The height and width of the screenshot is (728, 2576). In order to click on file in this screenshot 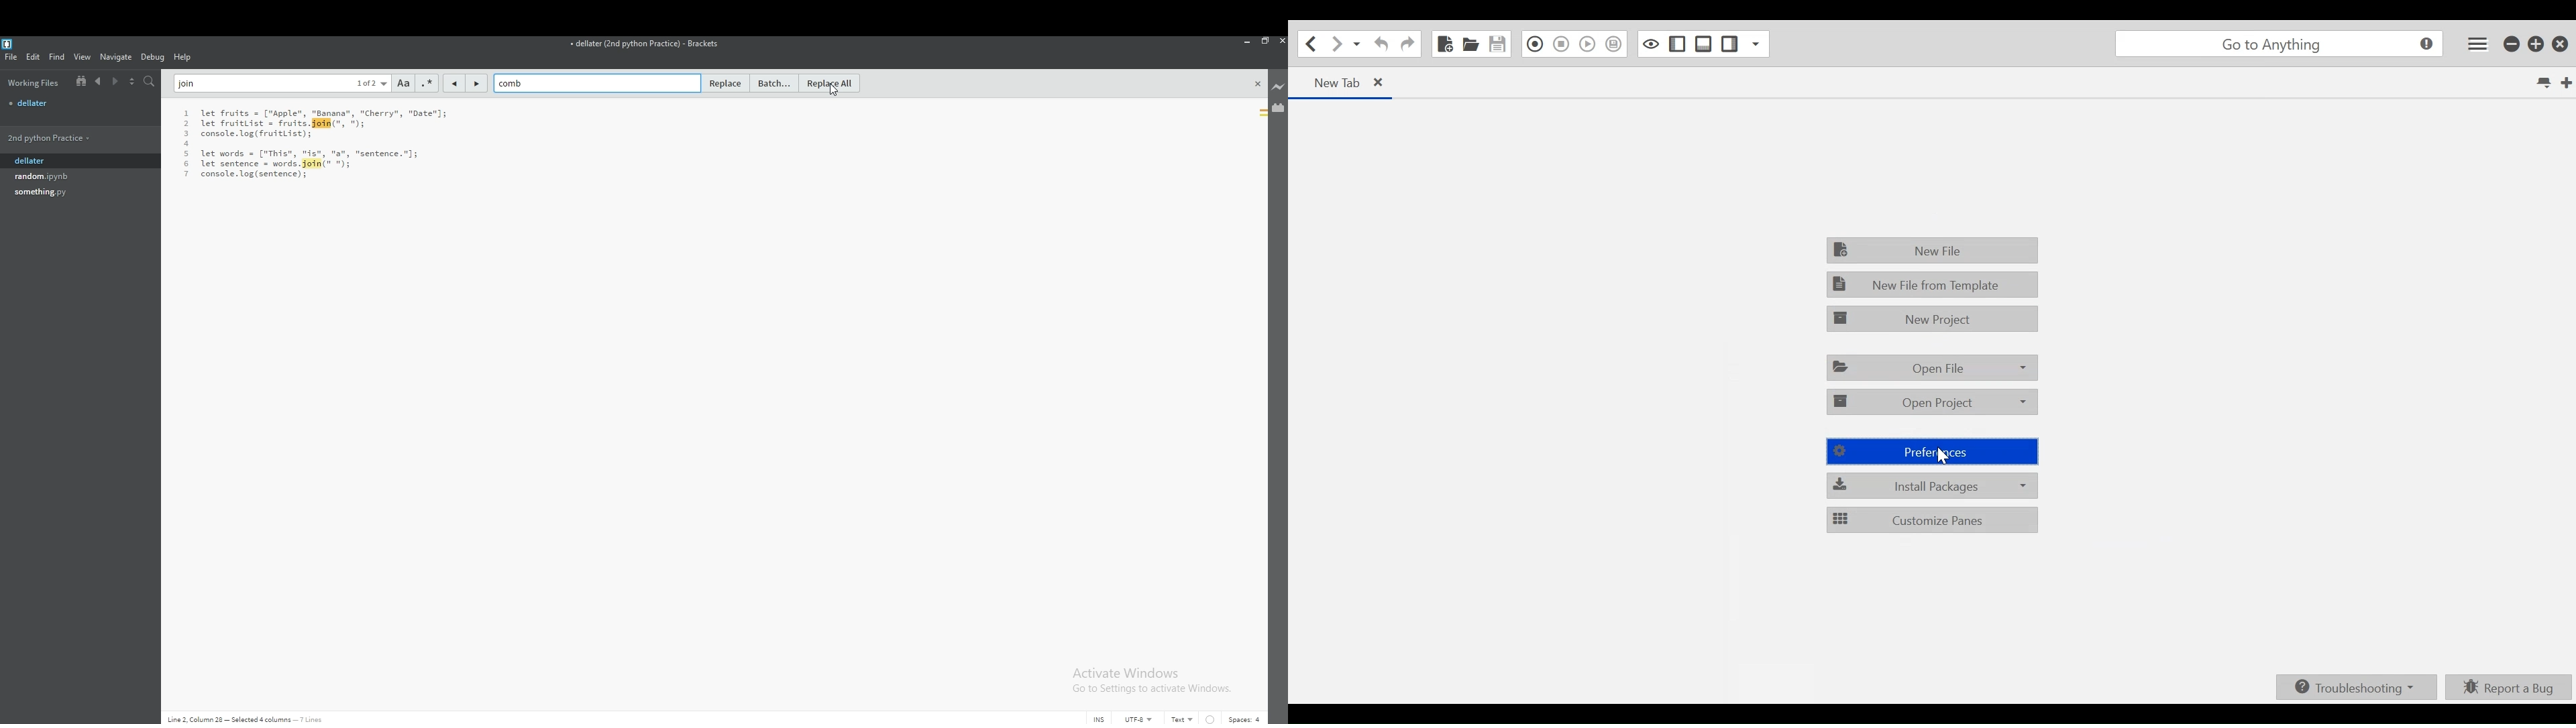, I will do `click(79, 103)`.